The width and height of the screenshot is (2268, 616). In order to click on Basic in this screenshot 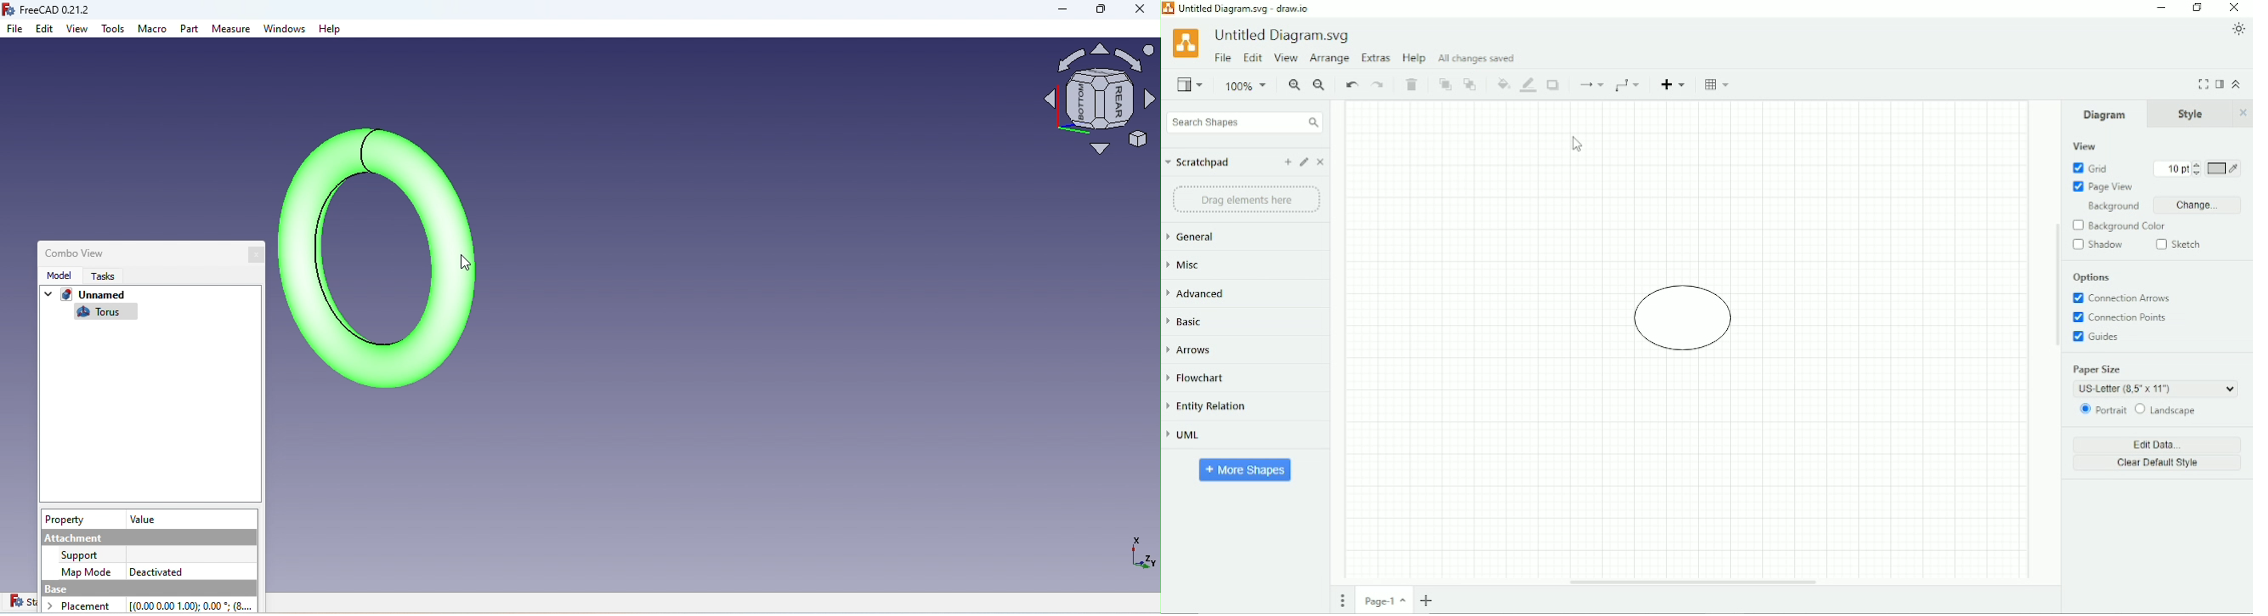, I will do `click(1190, 321)`.